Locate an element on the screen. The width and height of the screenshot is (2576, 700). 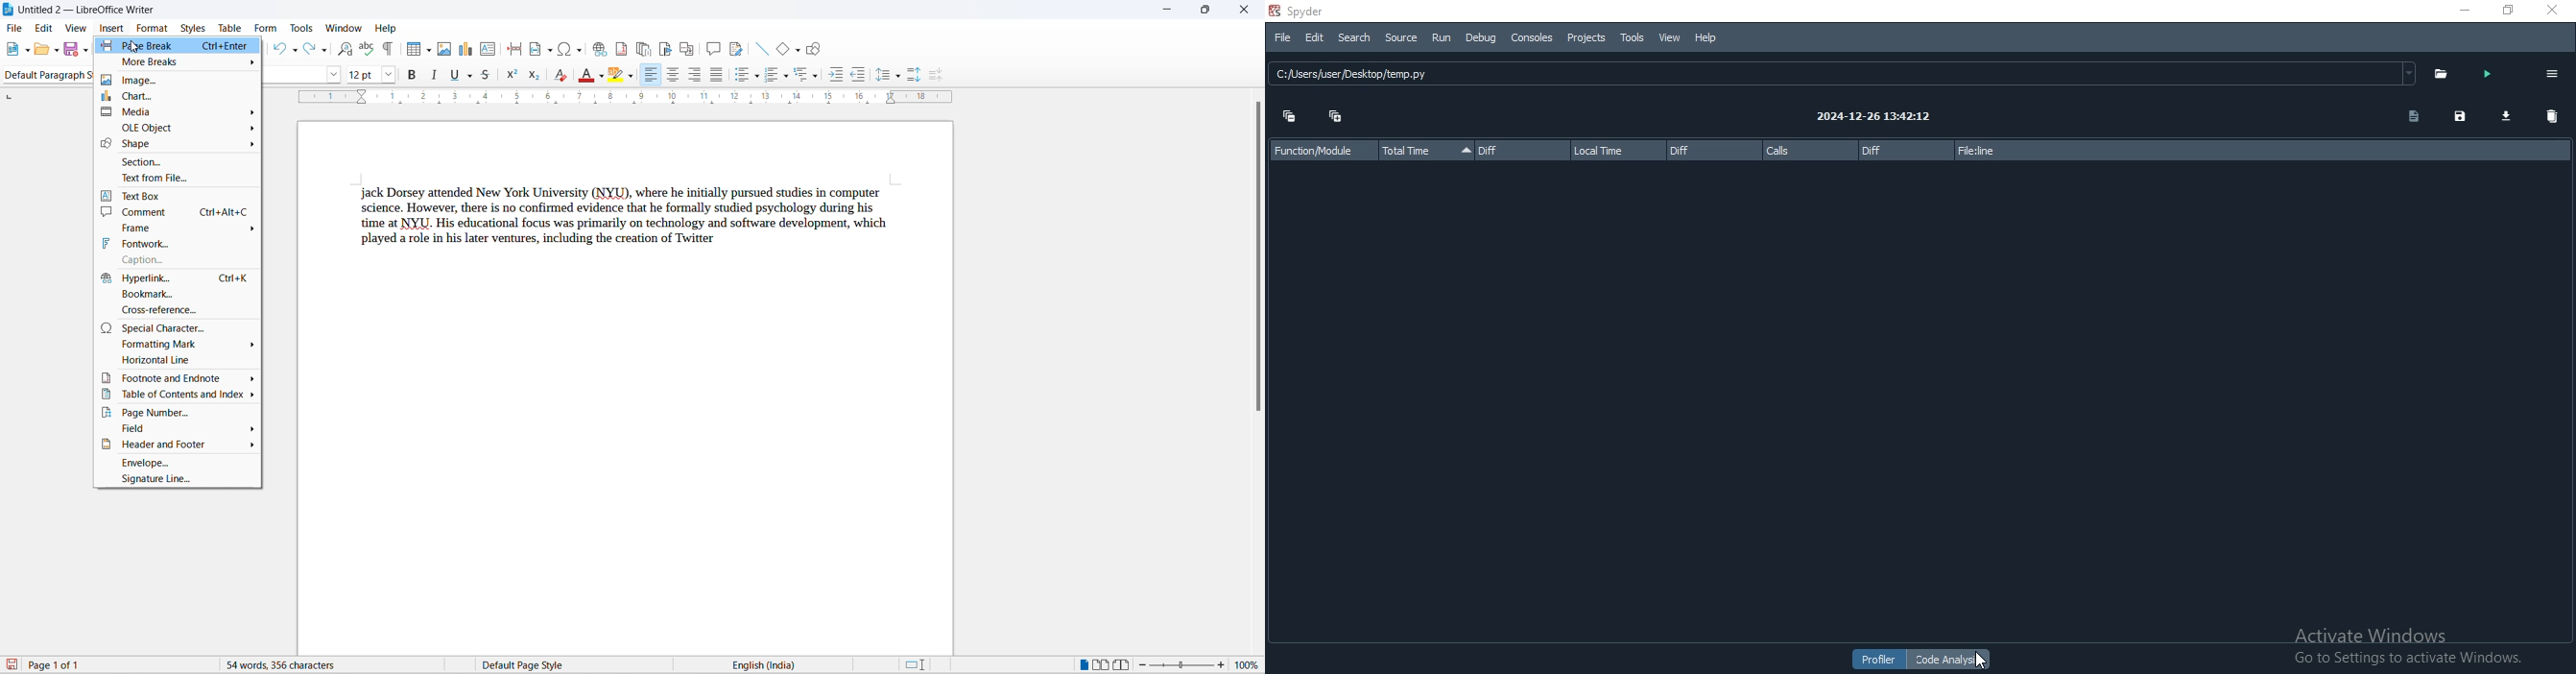
format is located at coordinates (154, 28).